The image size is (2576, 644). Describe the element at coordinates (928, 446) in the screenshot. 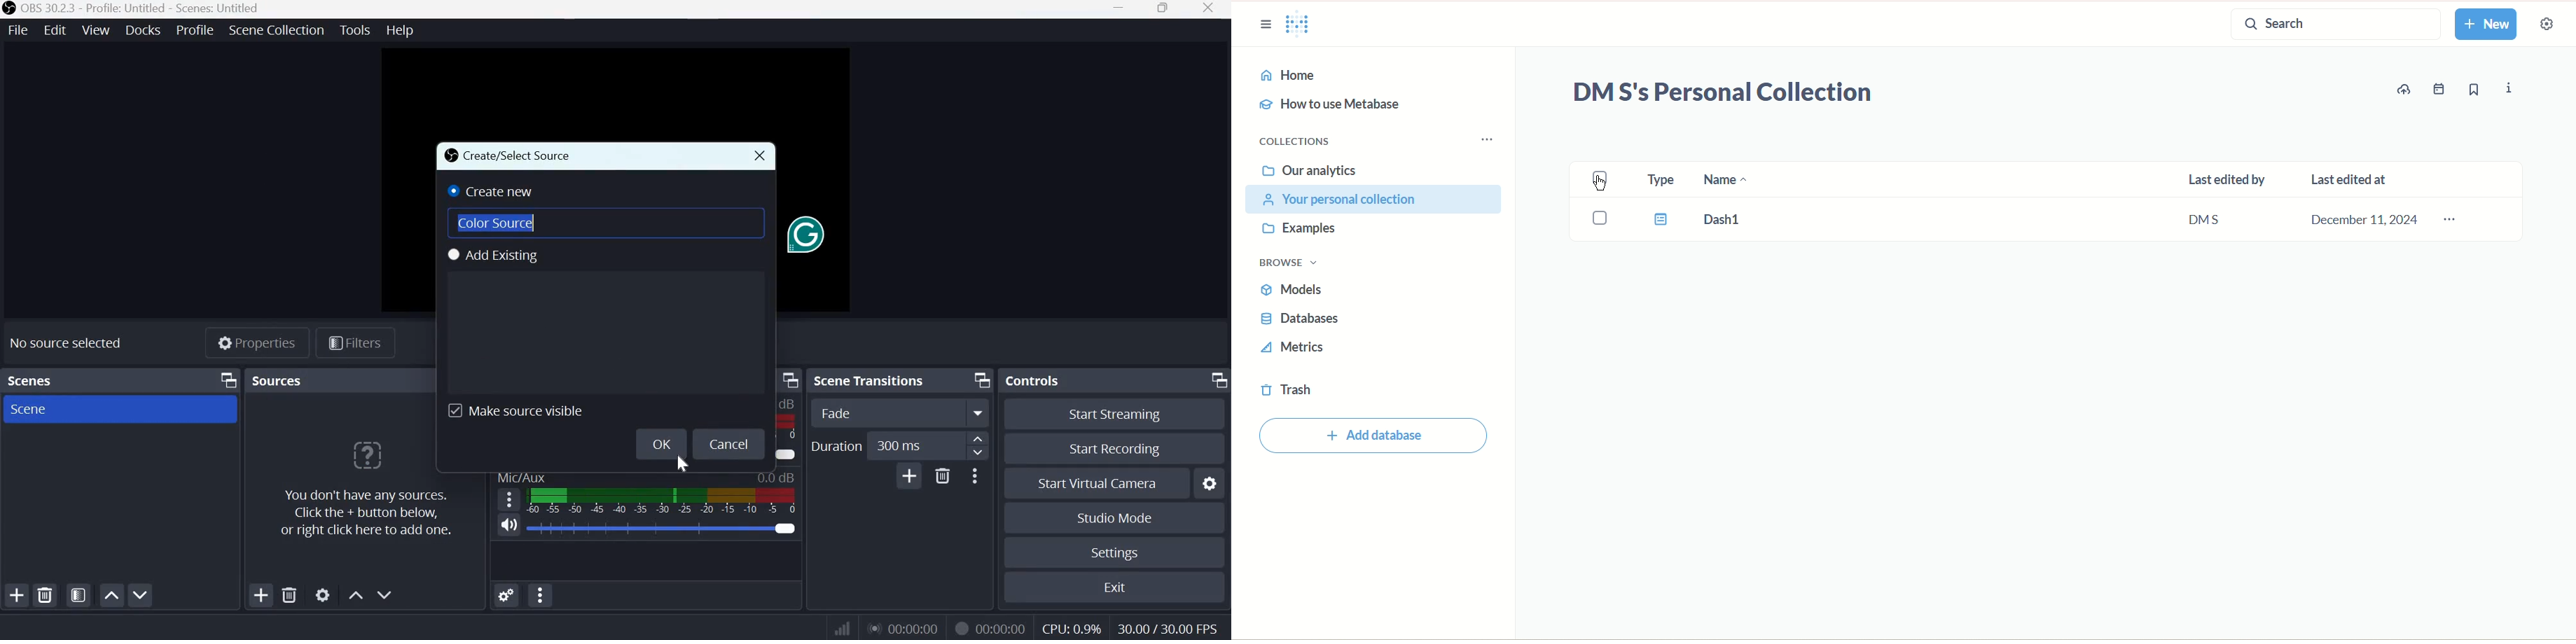

I see `Duration Input` at that location.